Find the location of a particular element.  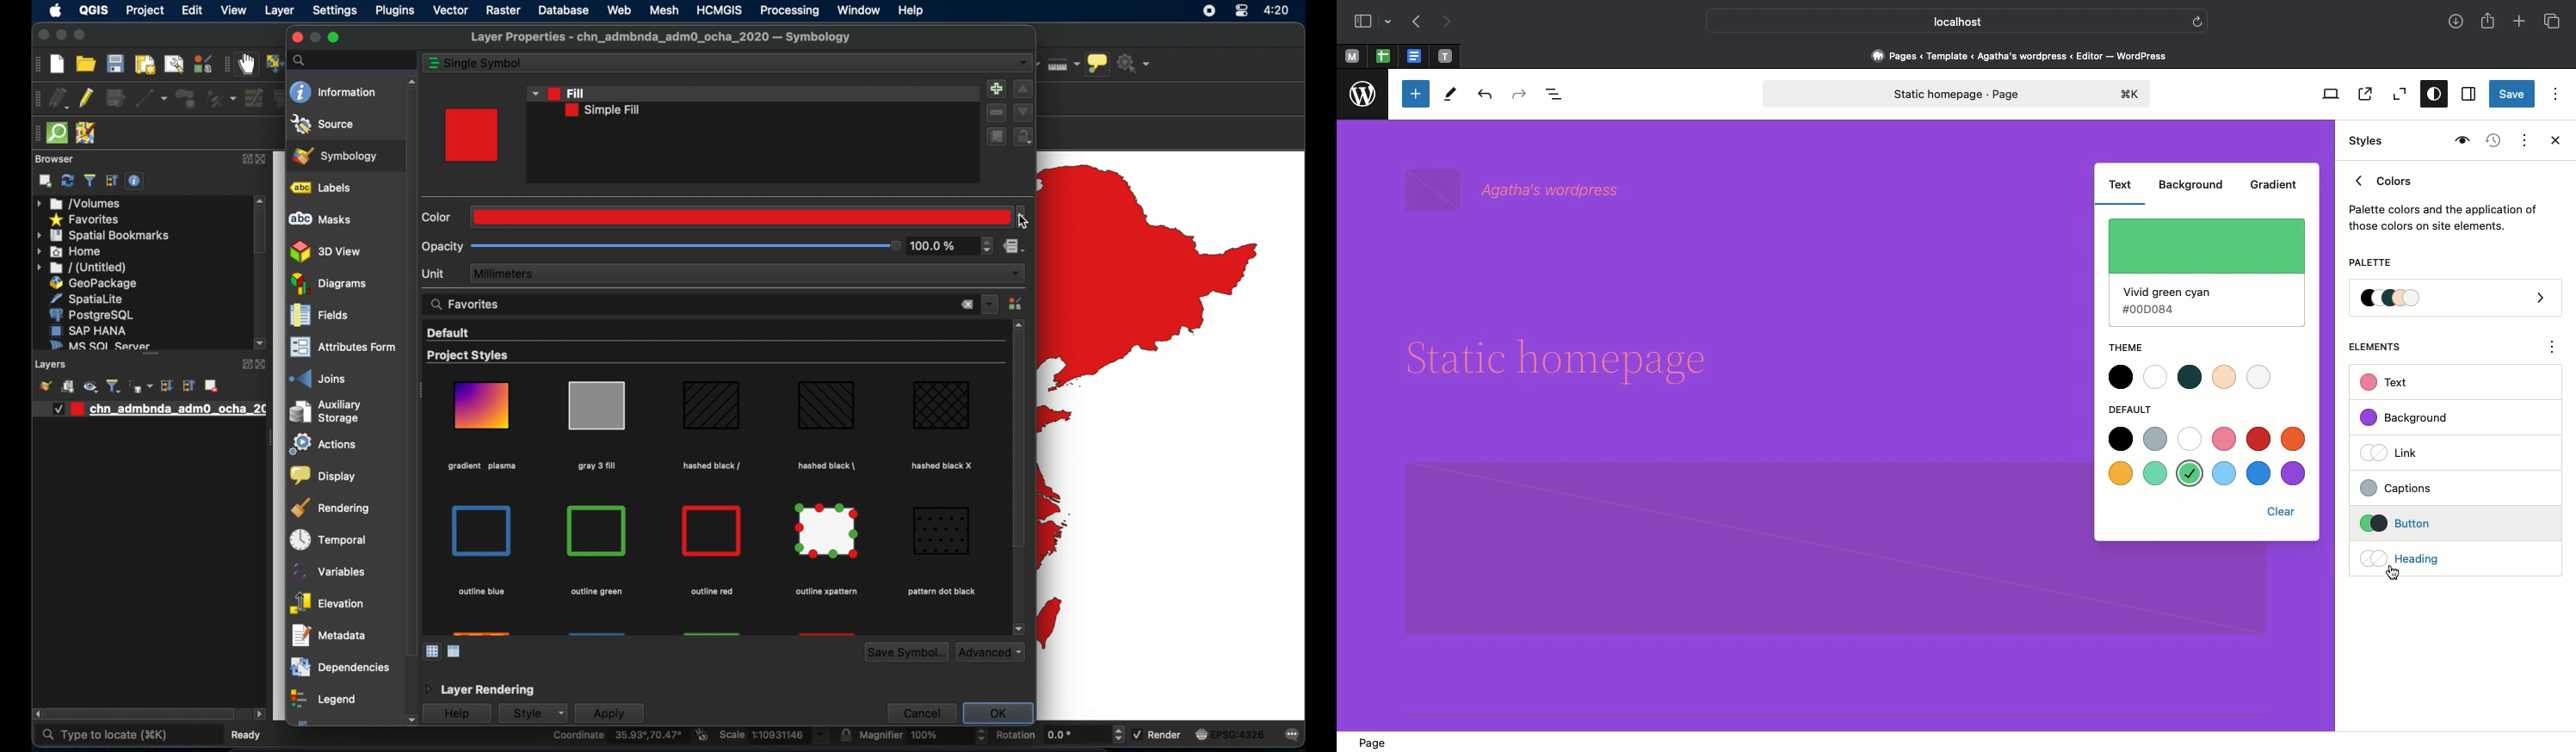

Actions is located at coordinates (2523, 139).